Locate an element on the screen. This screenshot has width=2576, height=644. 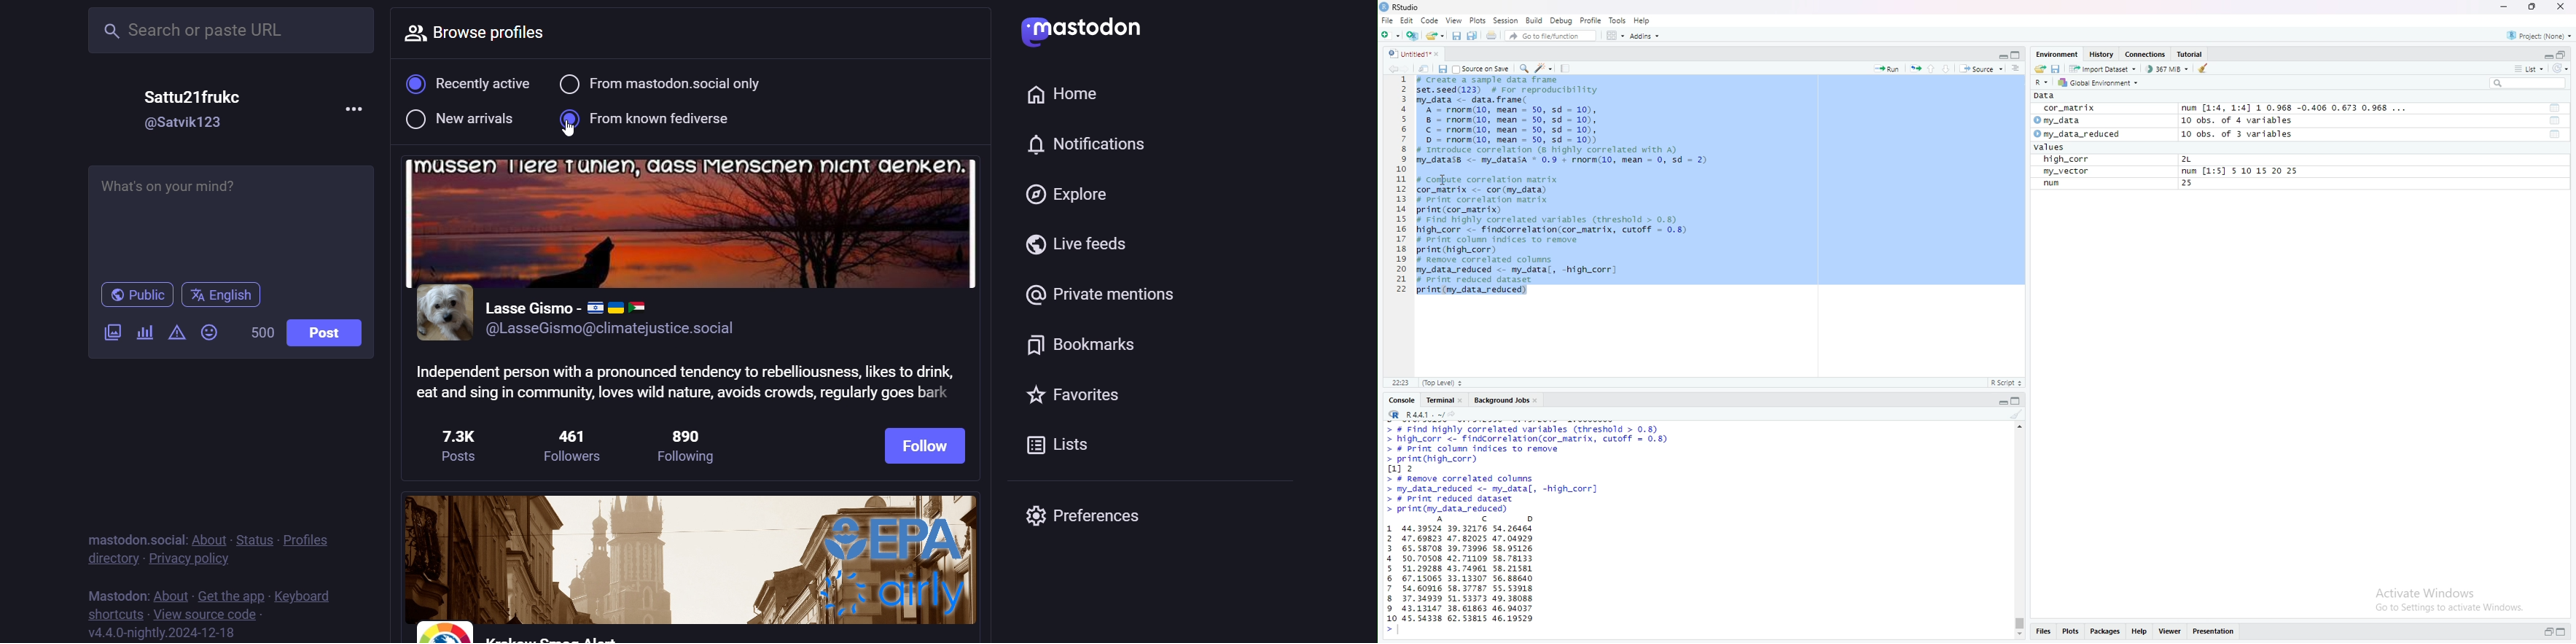
Project: (None) is located at coordinates (2540, 36).